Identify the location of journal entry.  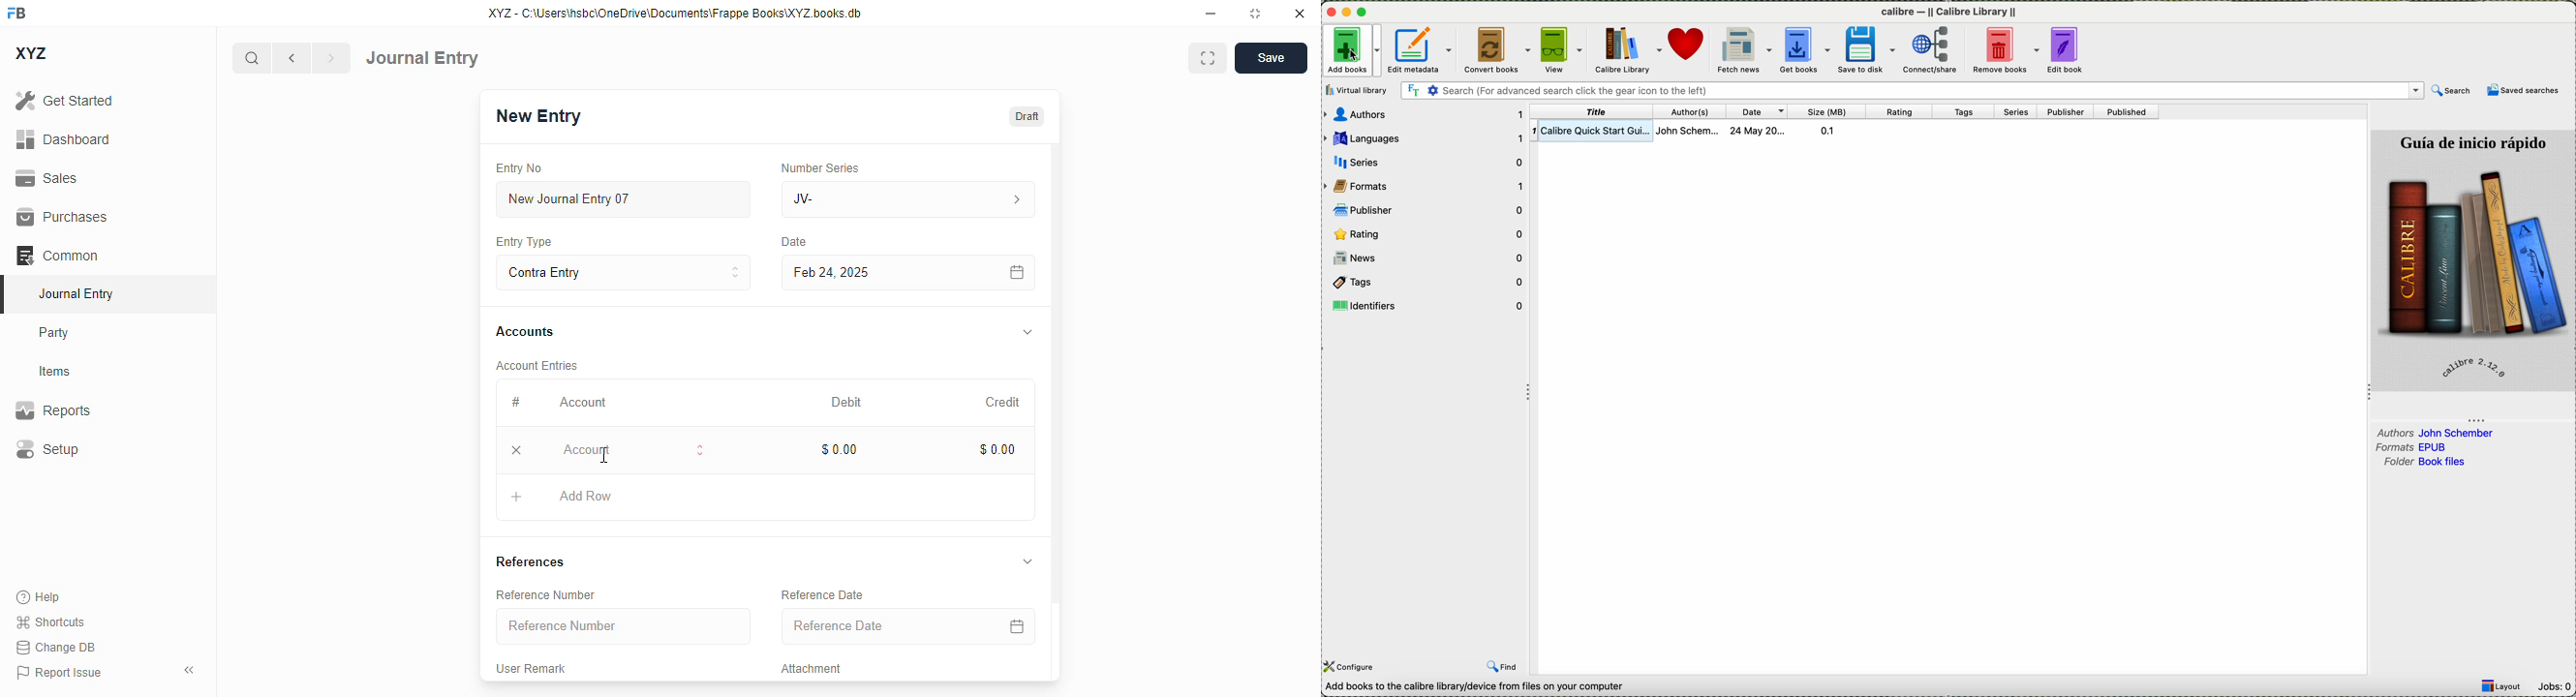
(77, 293).